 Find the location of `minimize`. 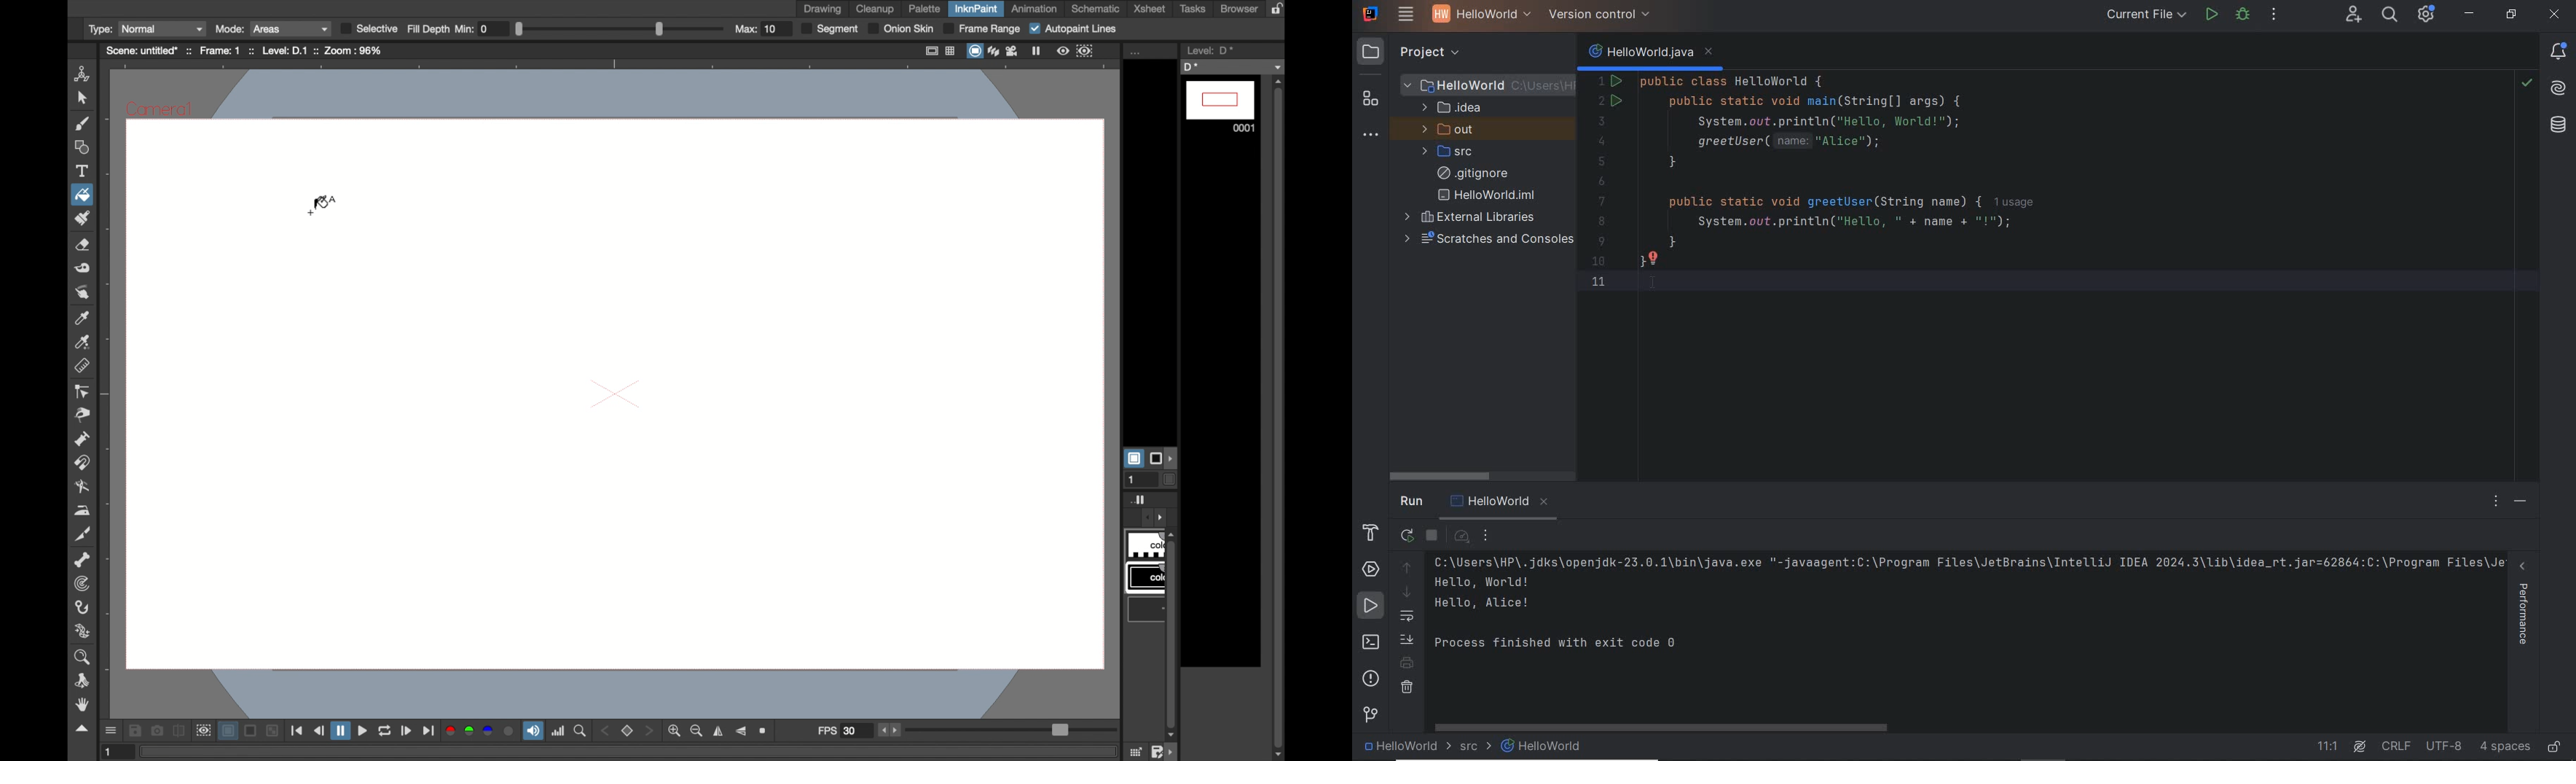

minimize is located at coordinates (2470, 15).